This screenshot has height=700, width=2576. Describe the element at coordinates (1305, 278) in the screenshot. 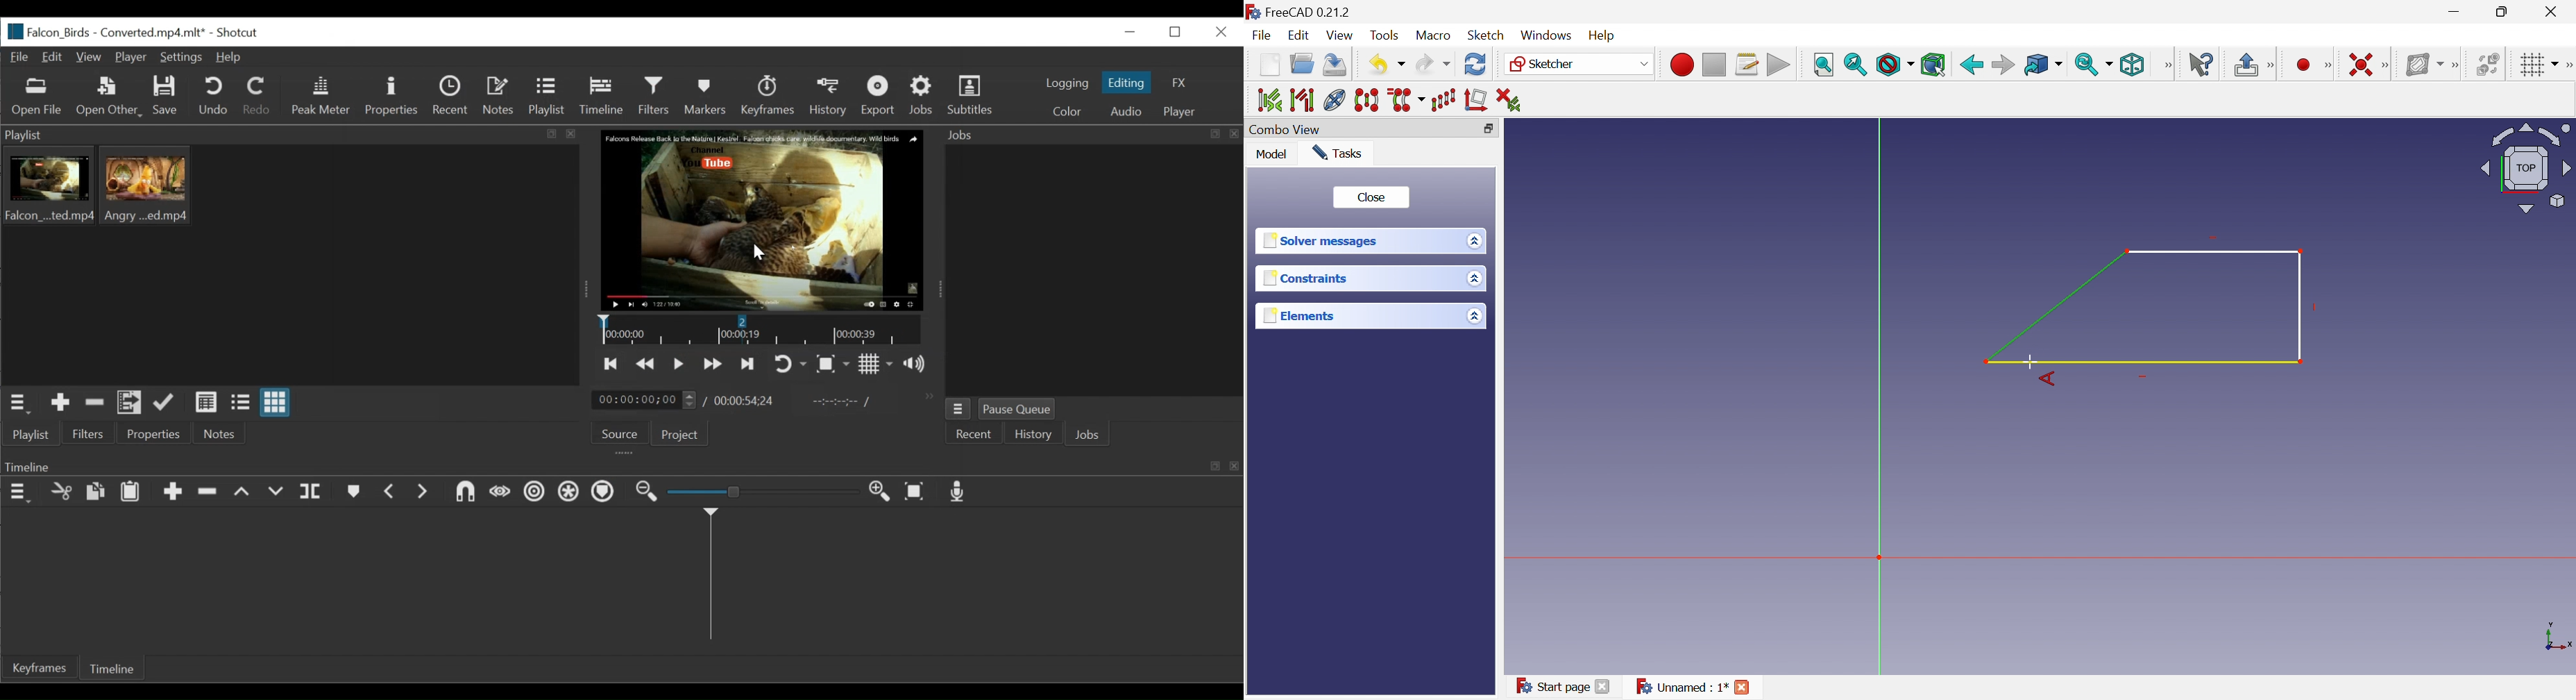

I see `Constraints` at that location.